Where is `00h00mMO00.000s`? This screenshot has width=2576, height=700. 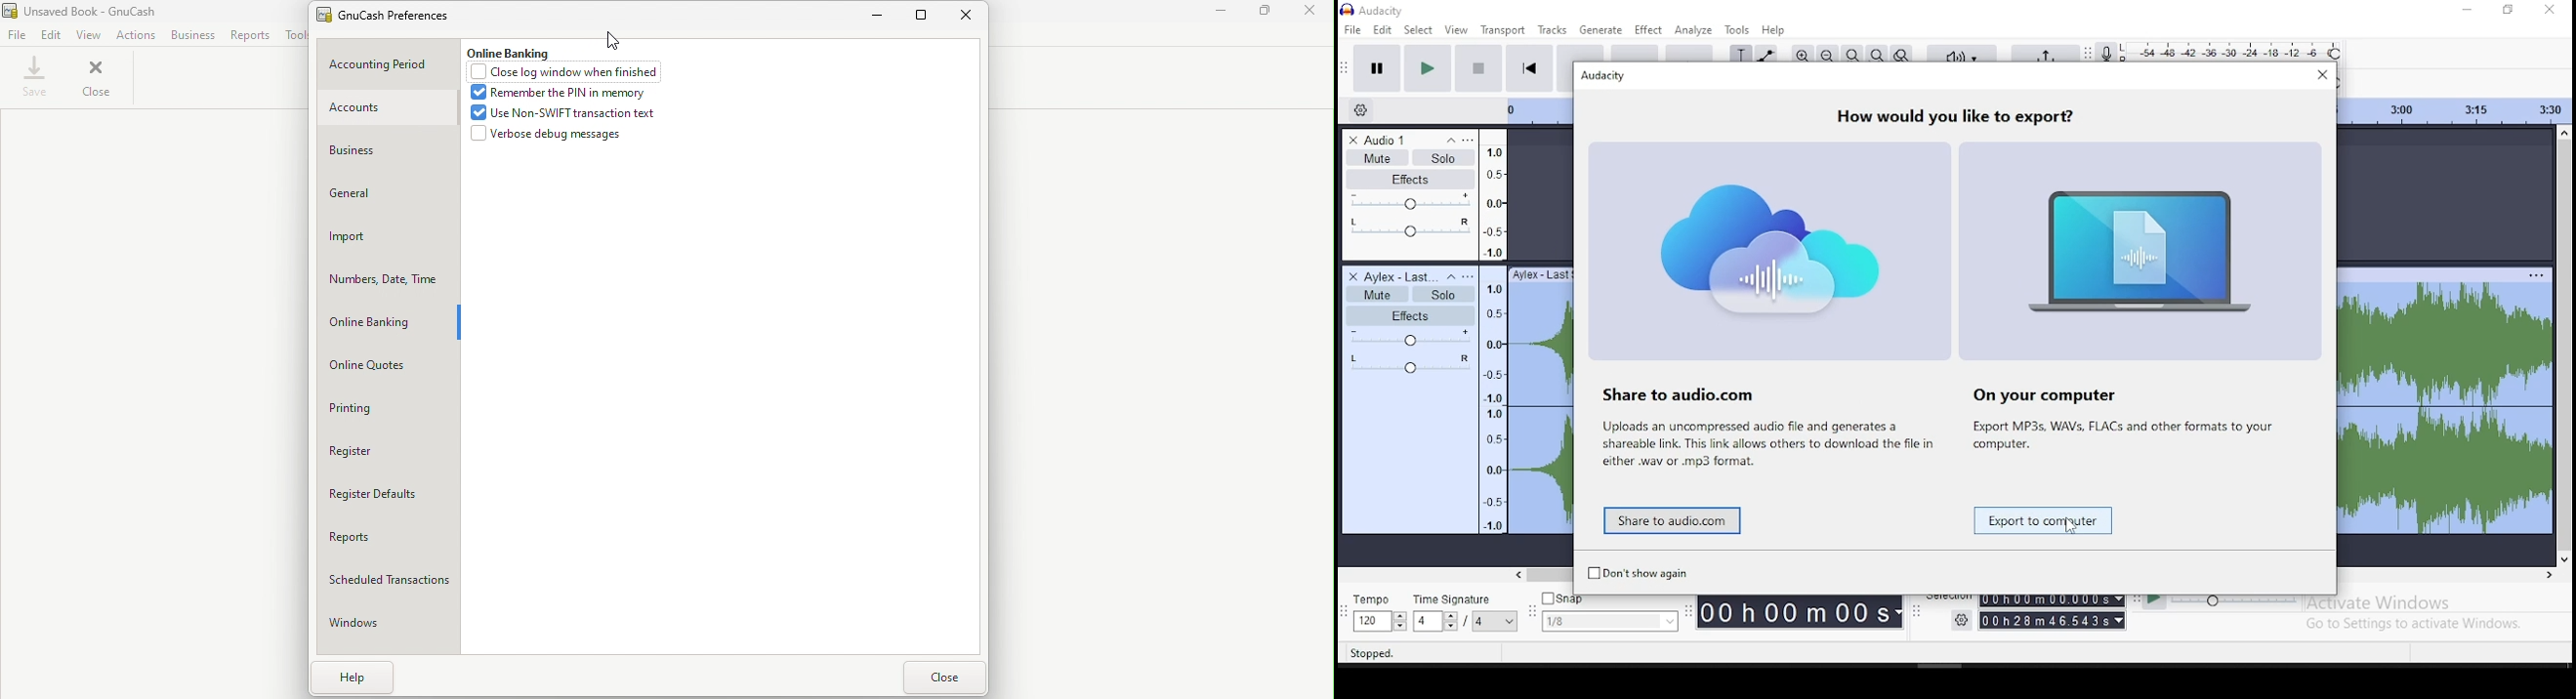
00h00mMO00.000s is located at coordinates (2052, 598).